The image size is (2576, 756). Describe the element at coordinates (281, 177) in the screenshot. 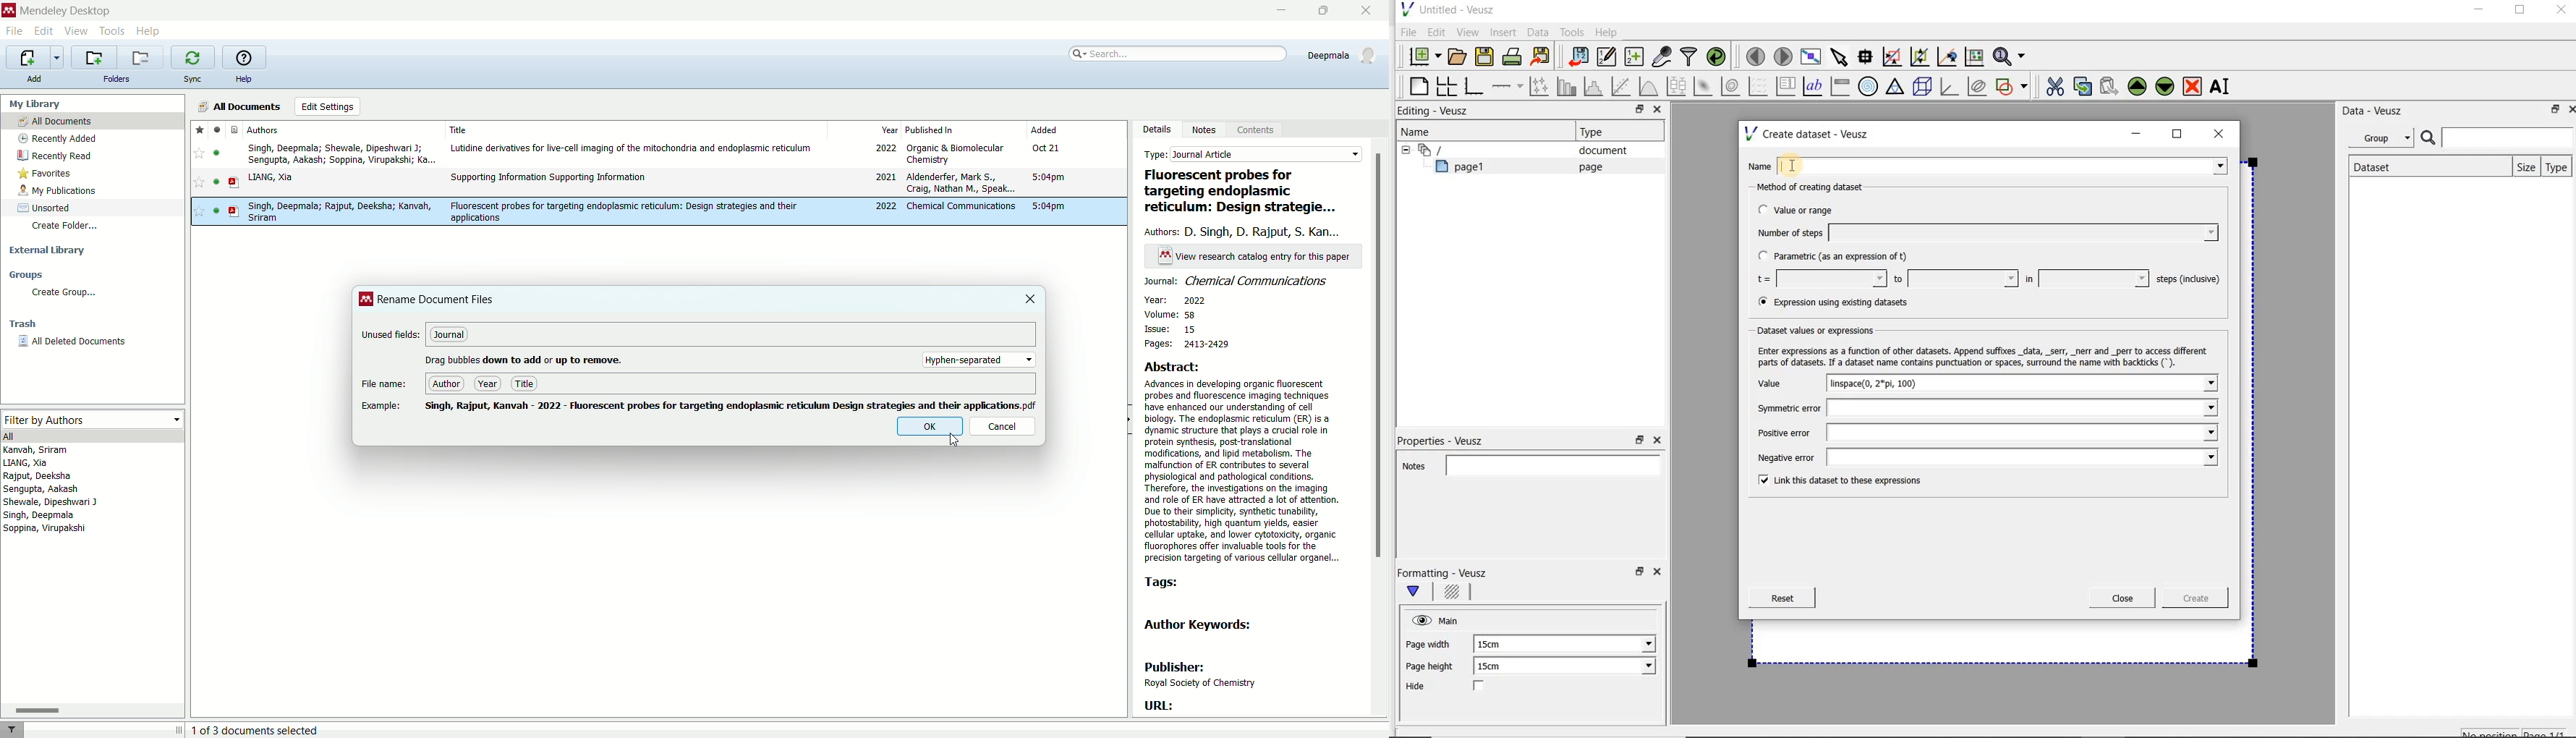

I see `y LIANG, Xia` at that location.